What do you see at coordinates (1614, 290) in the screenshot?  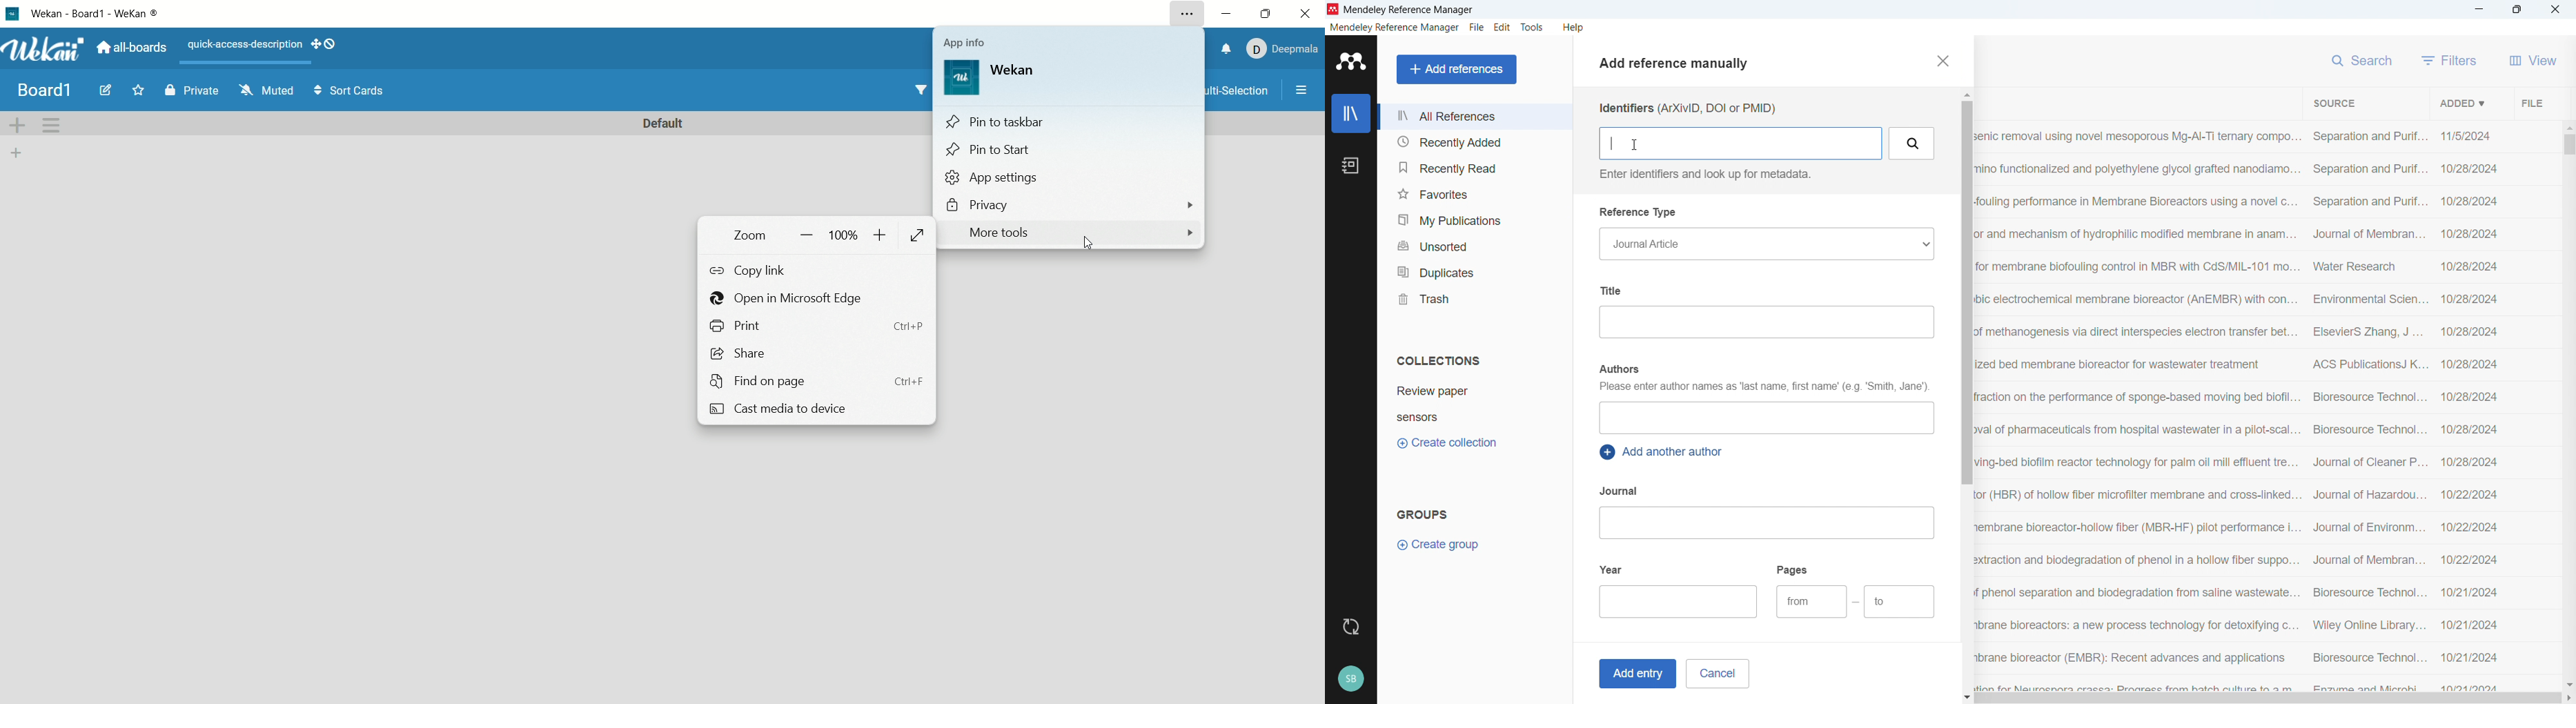 I see `Title` at bounding box center [1614, 290].